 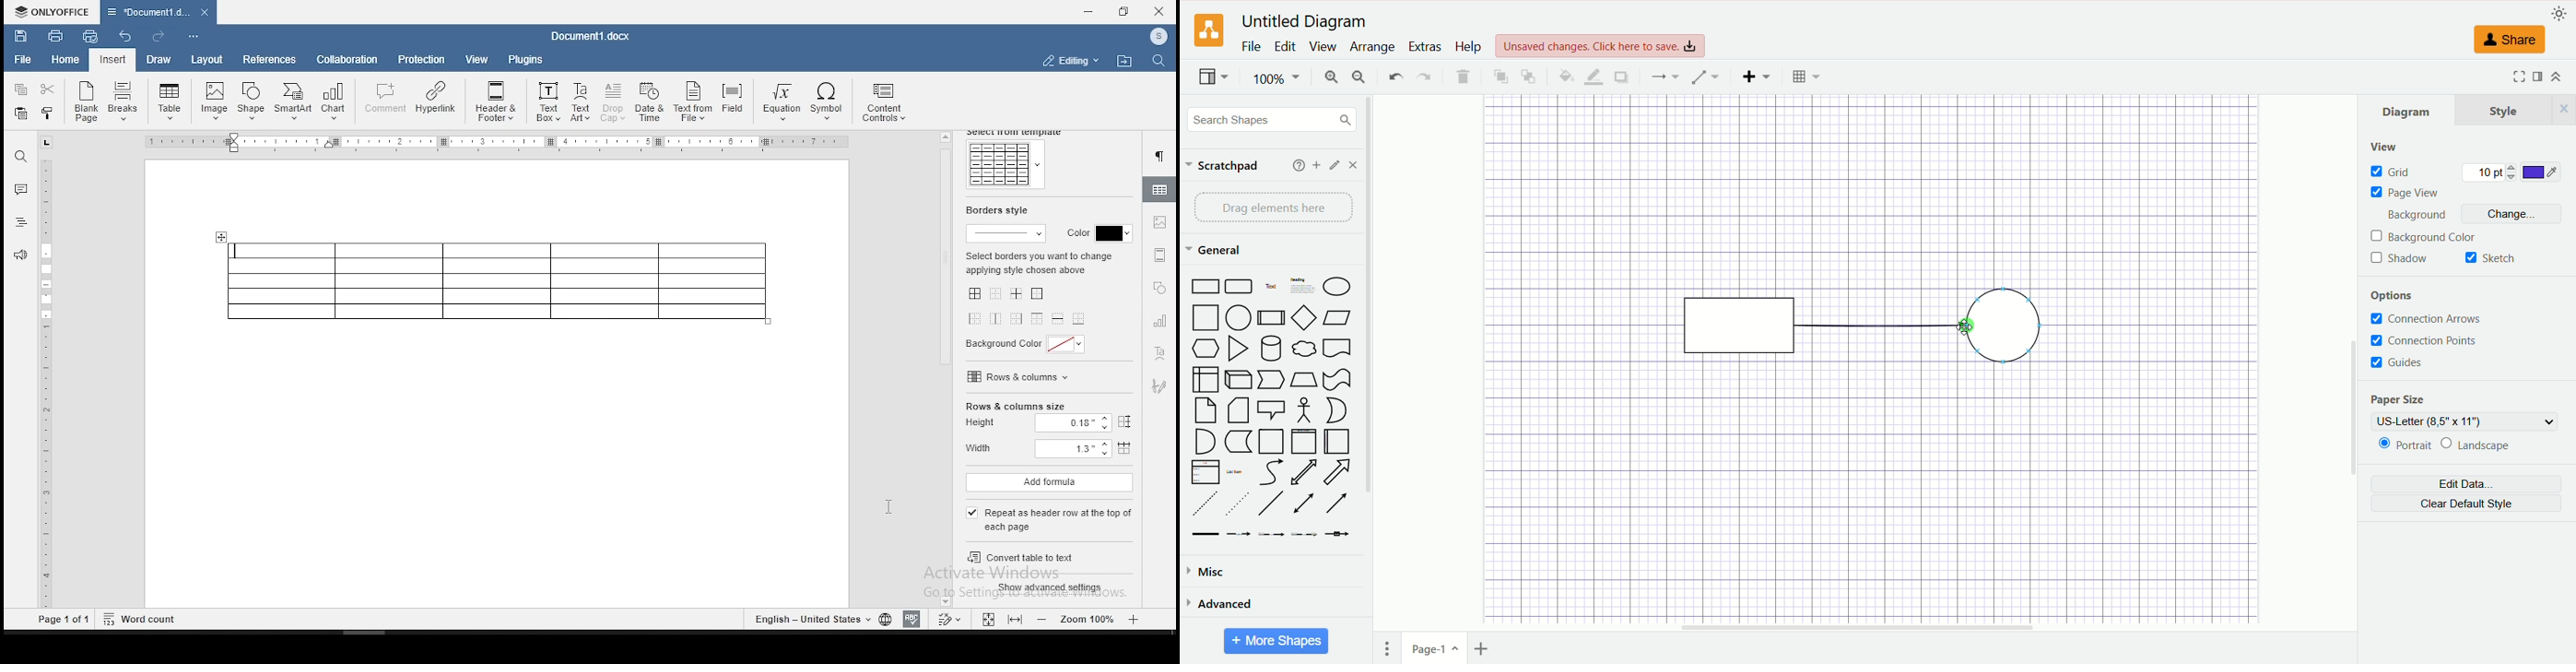 What do you see at coordinates (2390, 145) in the screenshot?
I see `view` at bounding box center [2390, 145].